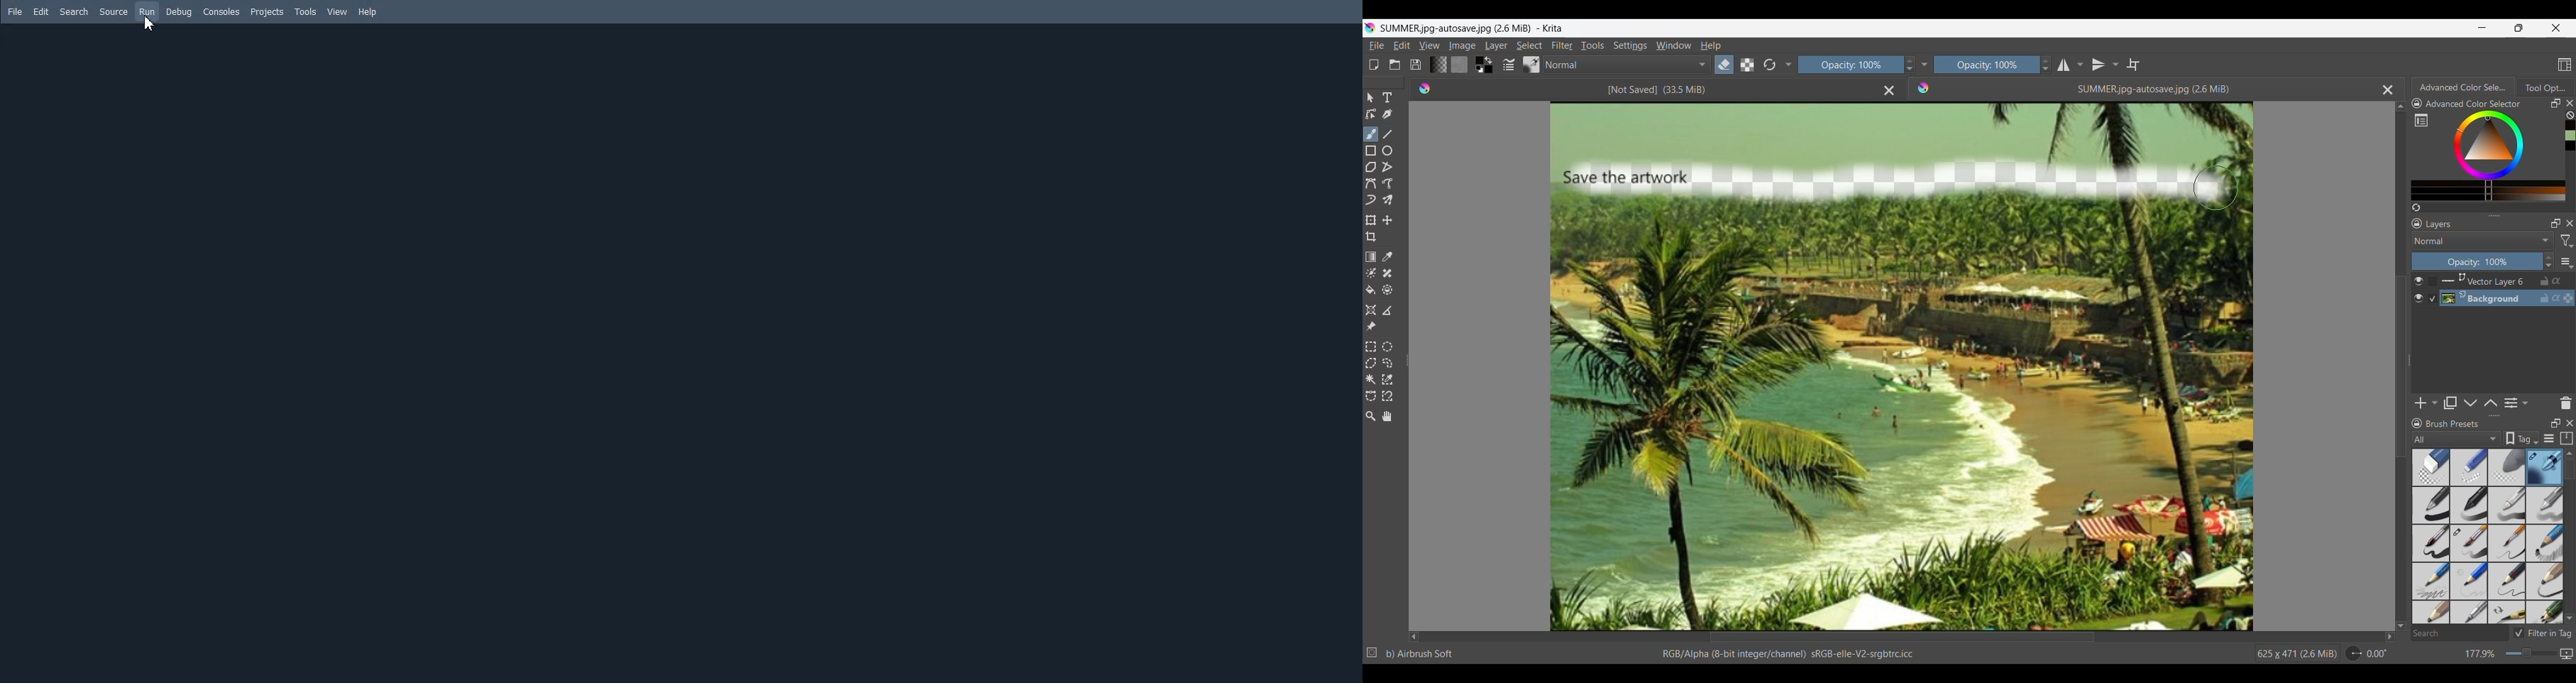  Describe the element at coordinates (1371, 256) in the screenshot. I see `Draw a gradient` at that location.